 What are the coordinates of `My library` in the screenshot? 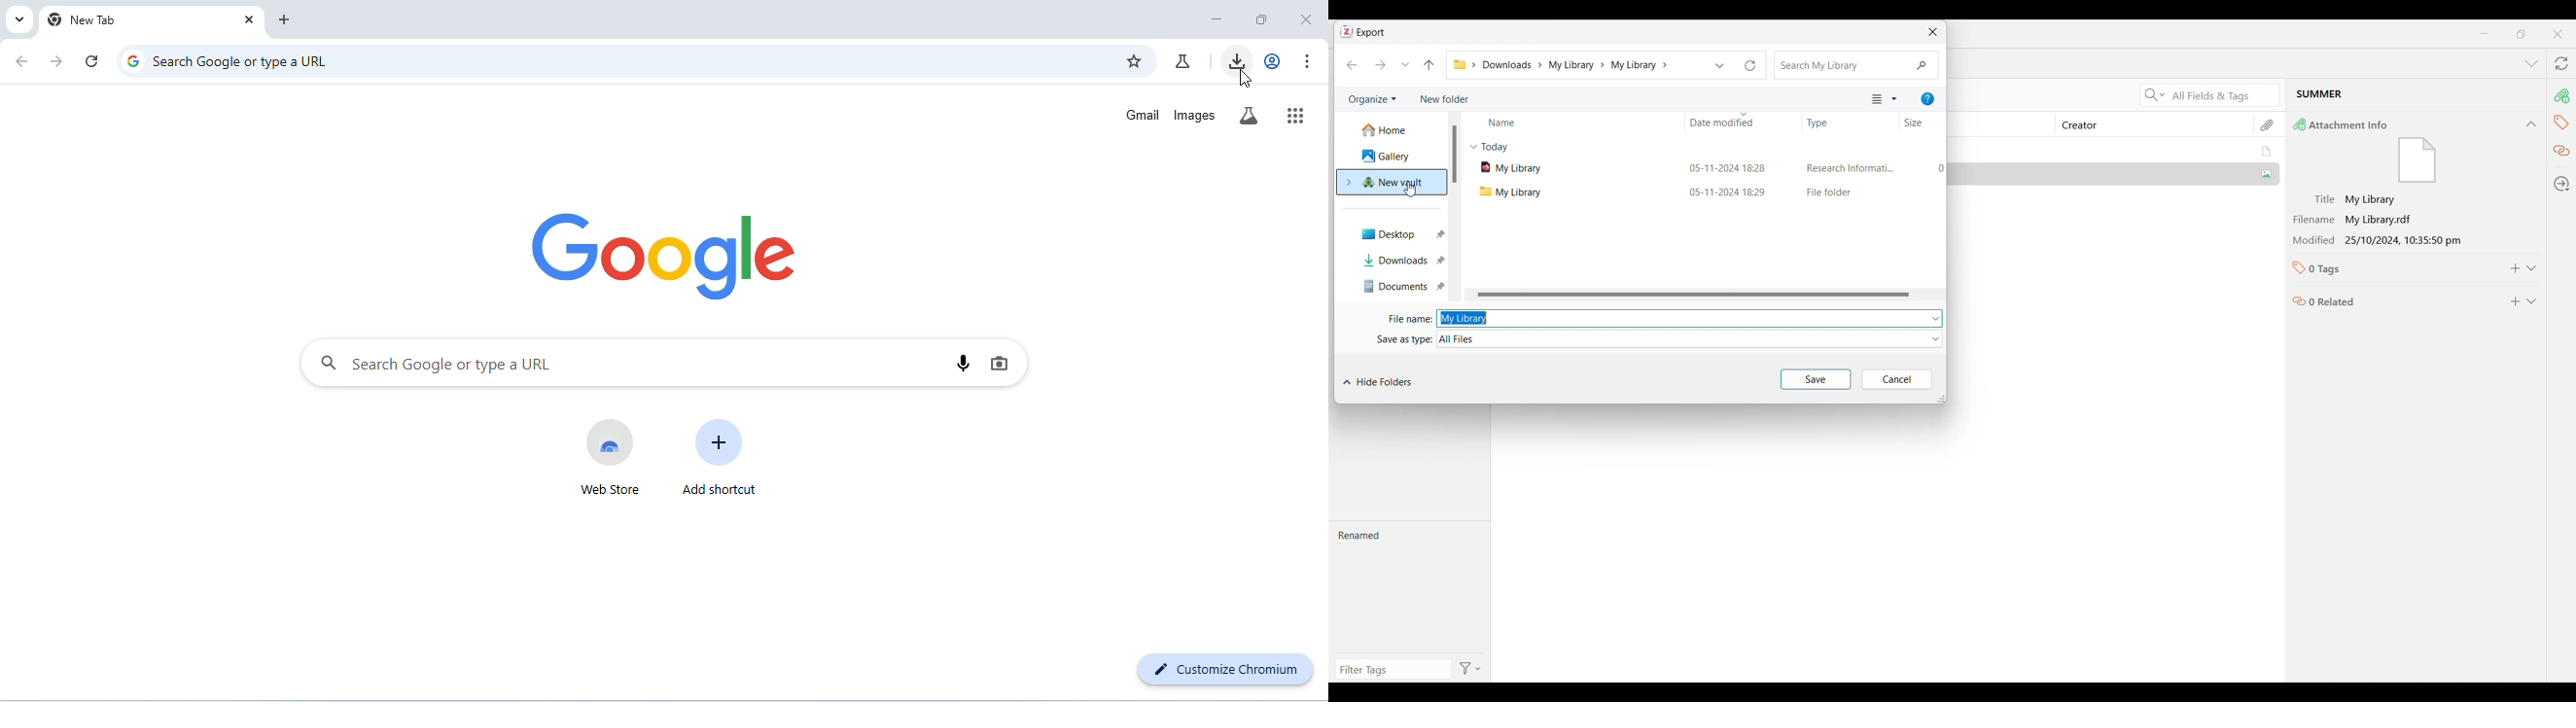 It's located at (1577, 65).